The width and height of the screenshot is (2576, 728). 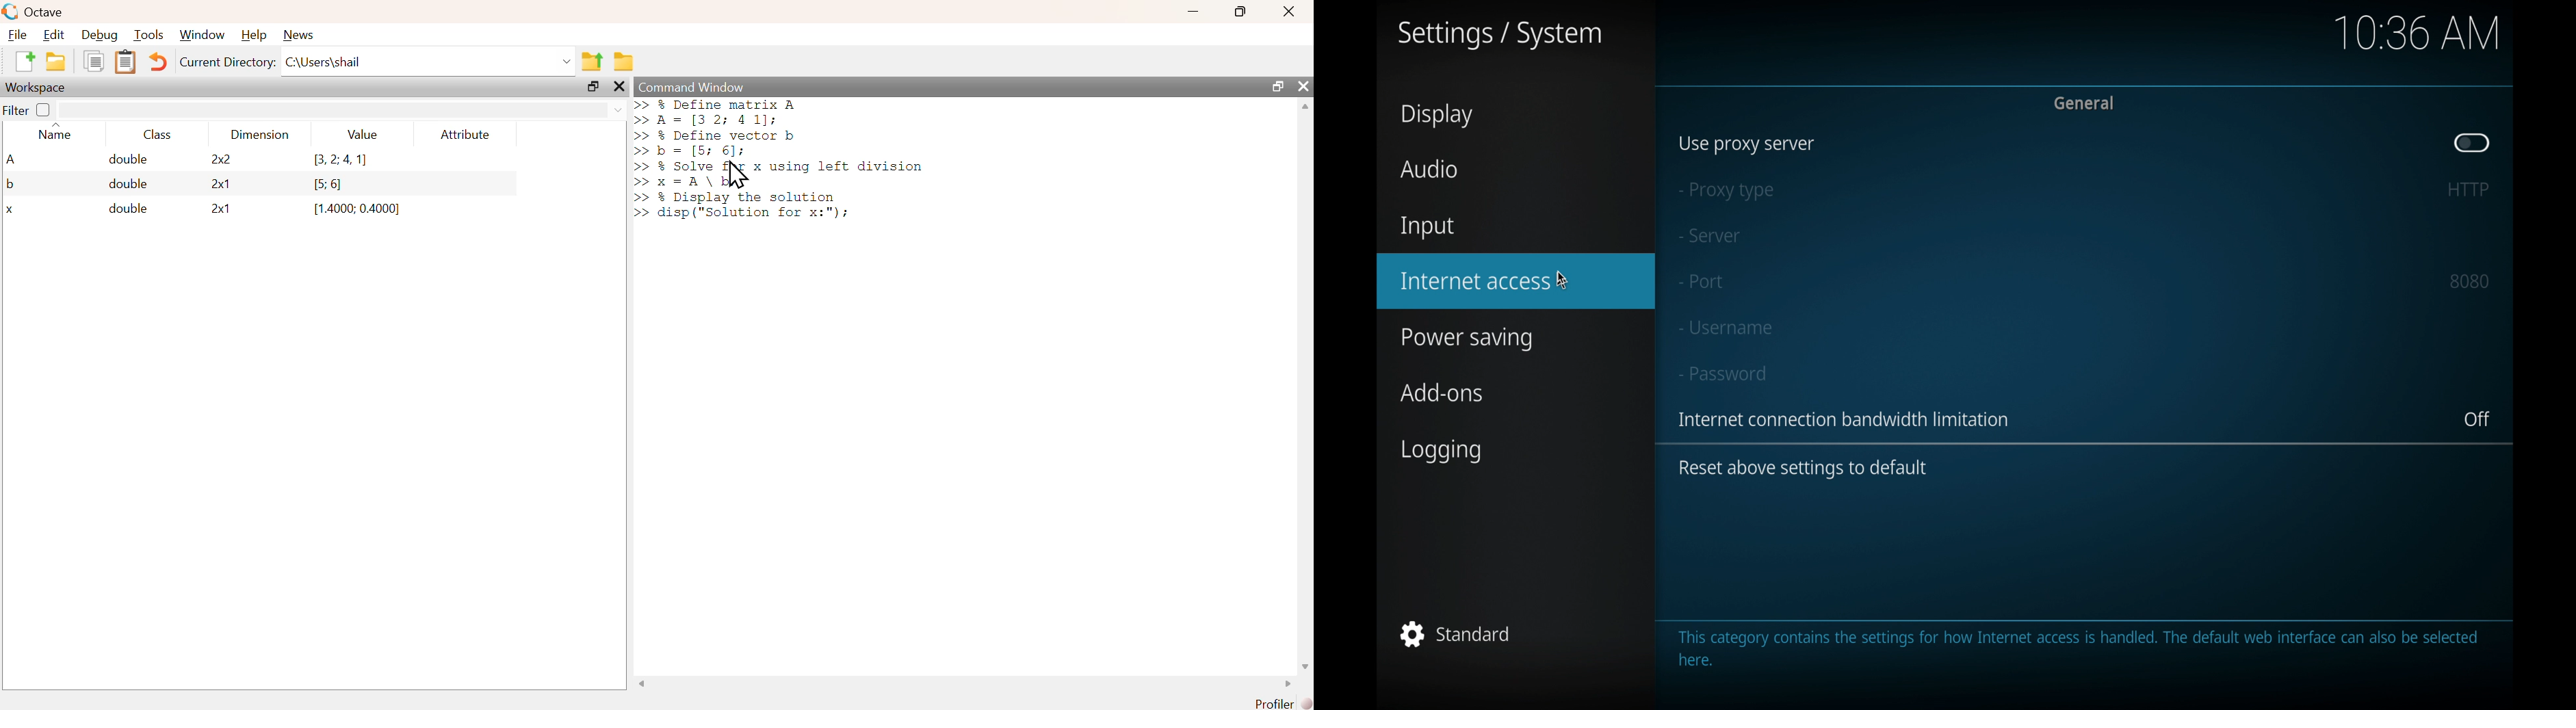 I want to click on add-ons, so click(x=1443, y=392).